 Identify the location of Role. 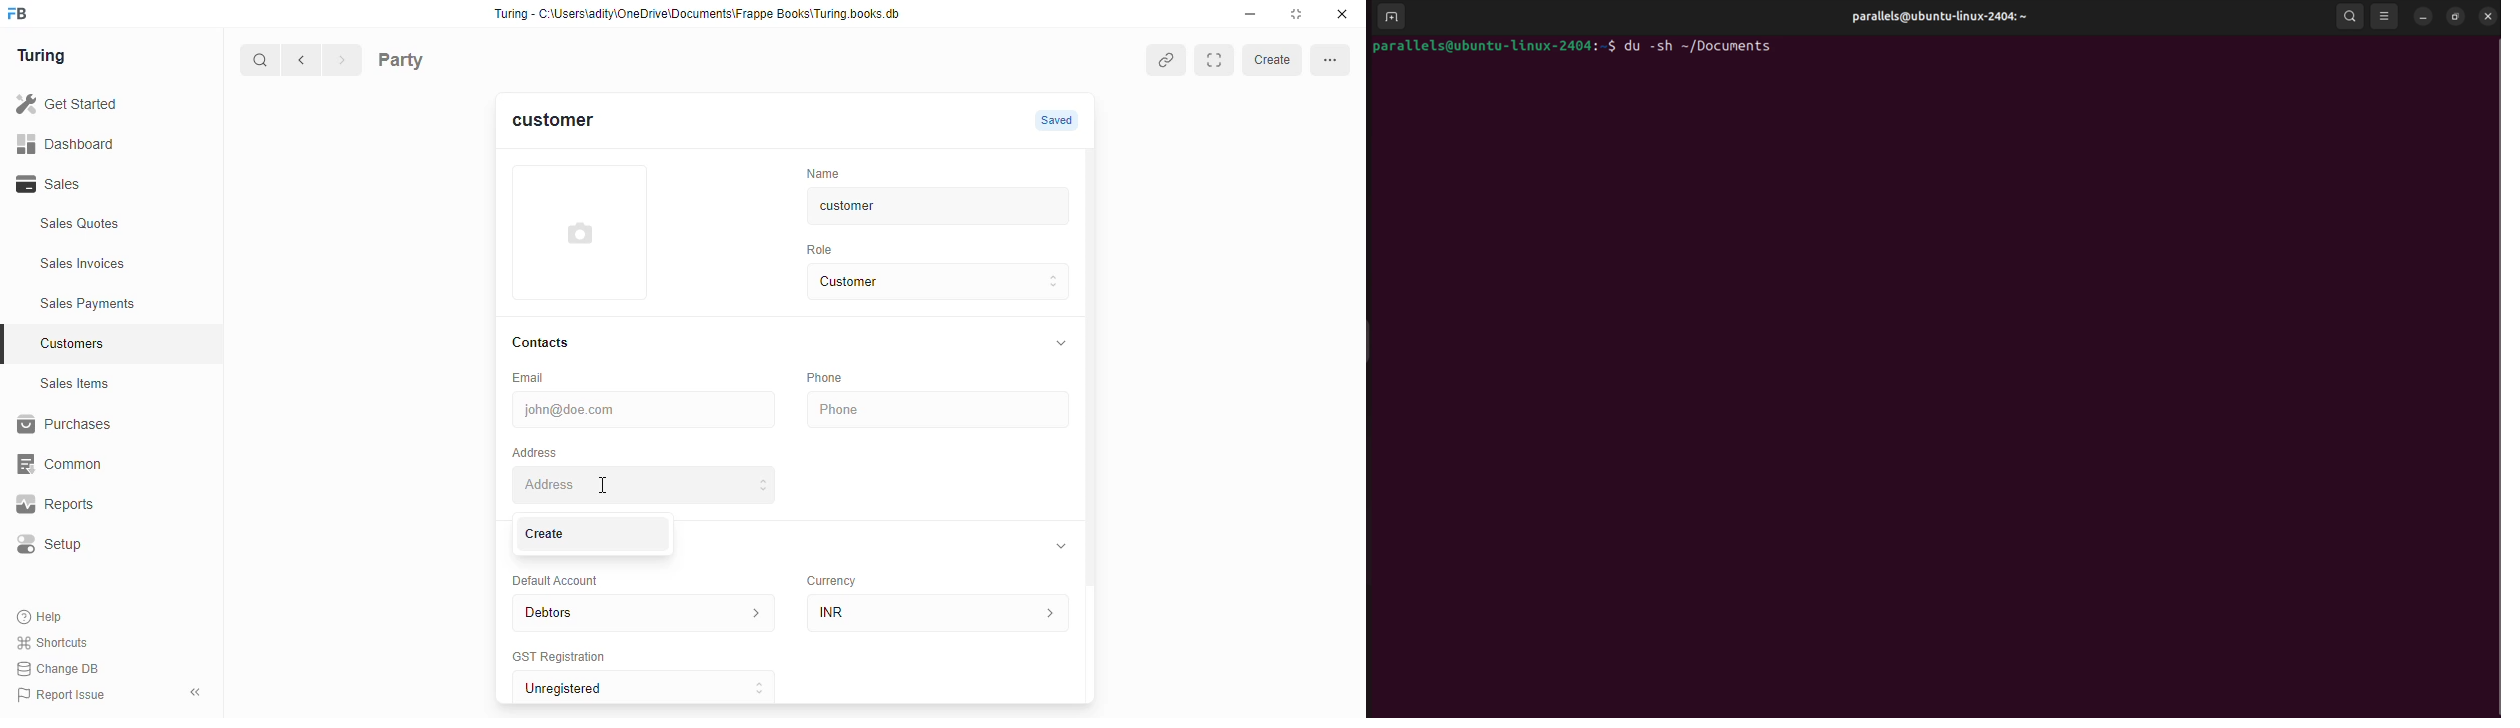
(822, 250).